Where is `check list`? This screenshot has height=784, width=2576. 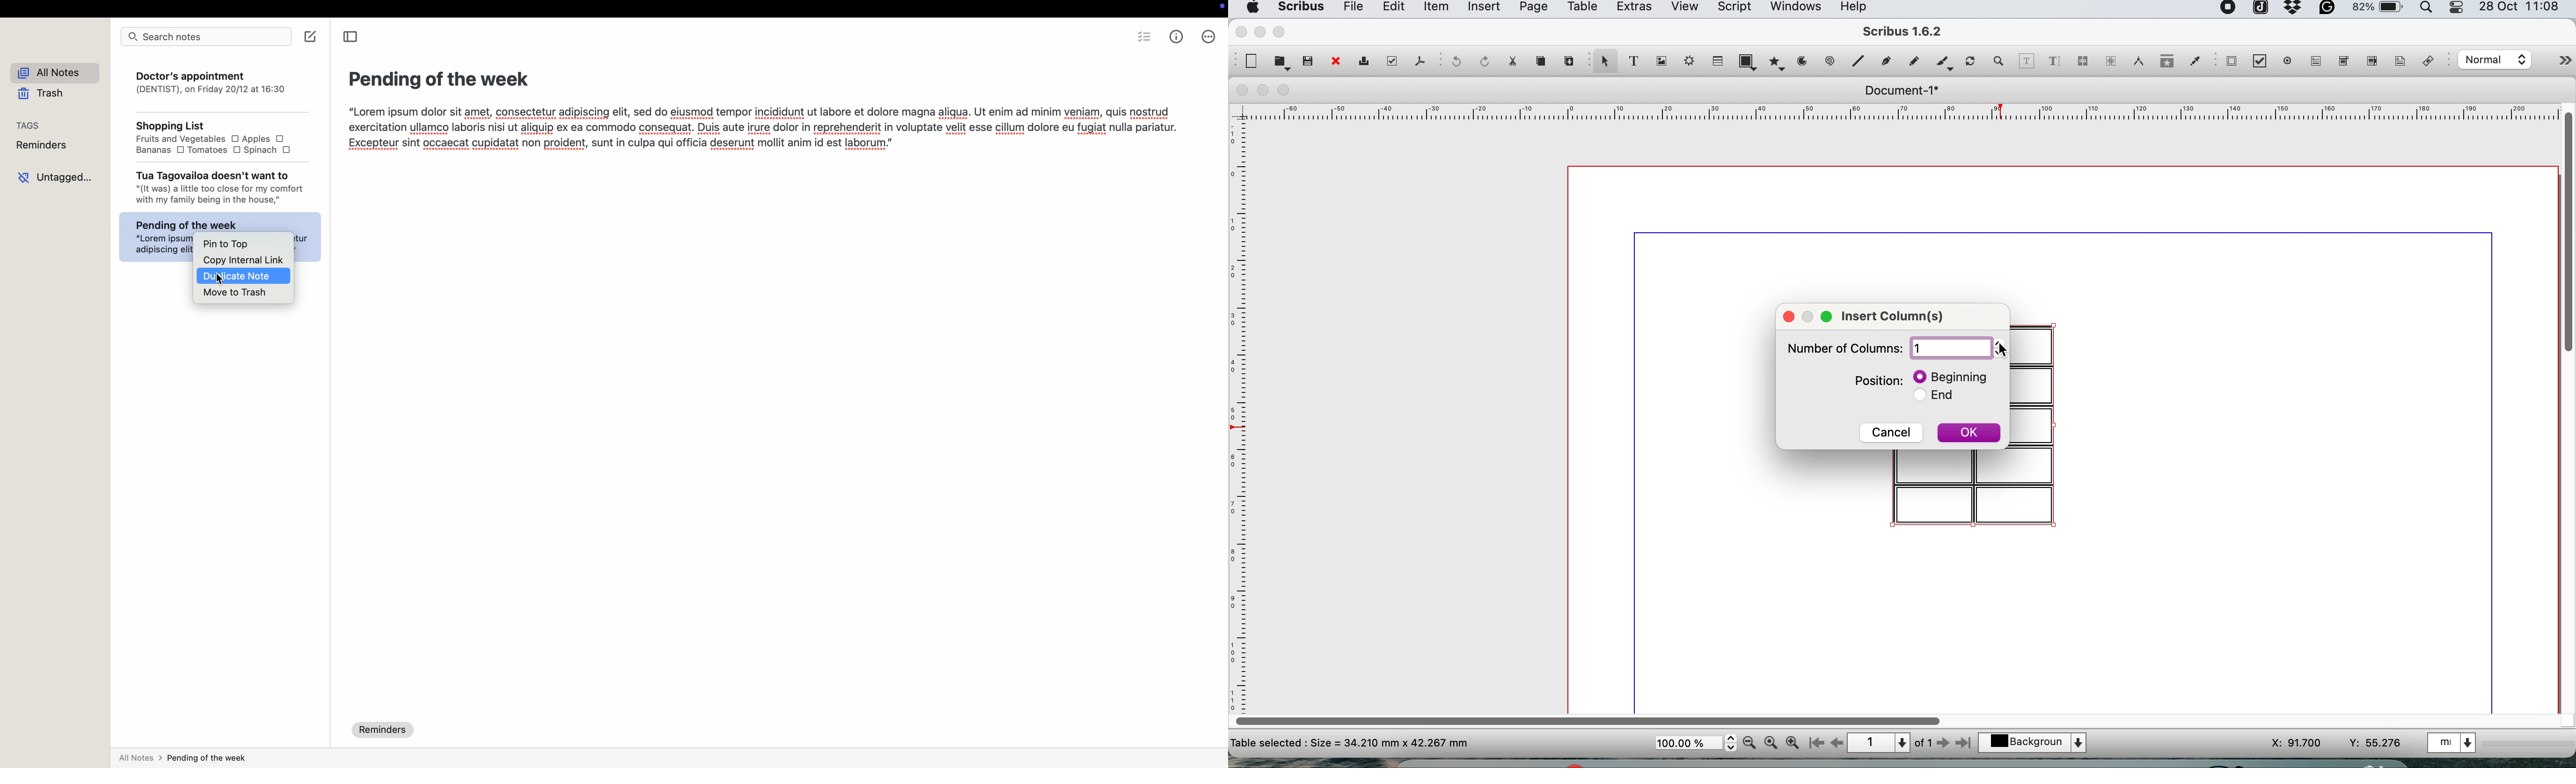 check list is located at coordinates (1146, 37).